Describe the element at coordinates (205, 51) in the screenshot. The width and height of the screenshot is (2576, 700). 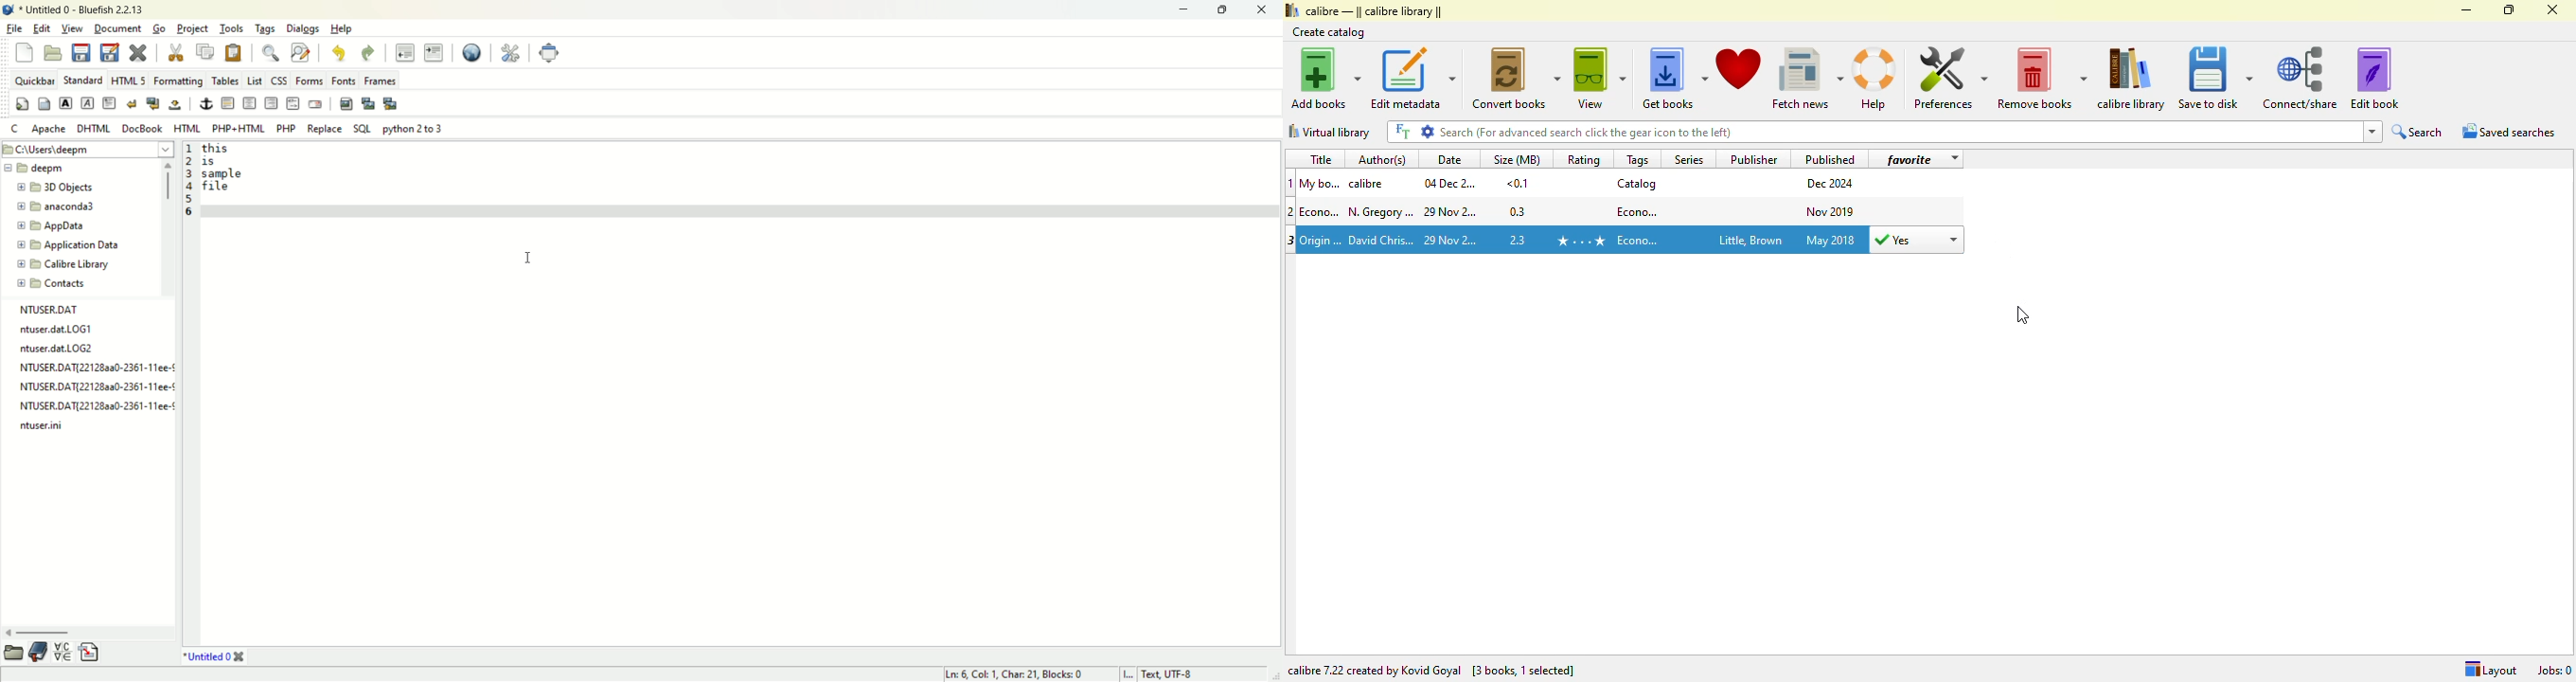
I see `copy` at that location.